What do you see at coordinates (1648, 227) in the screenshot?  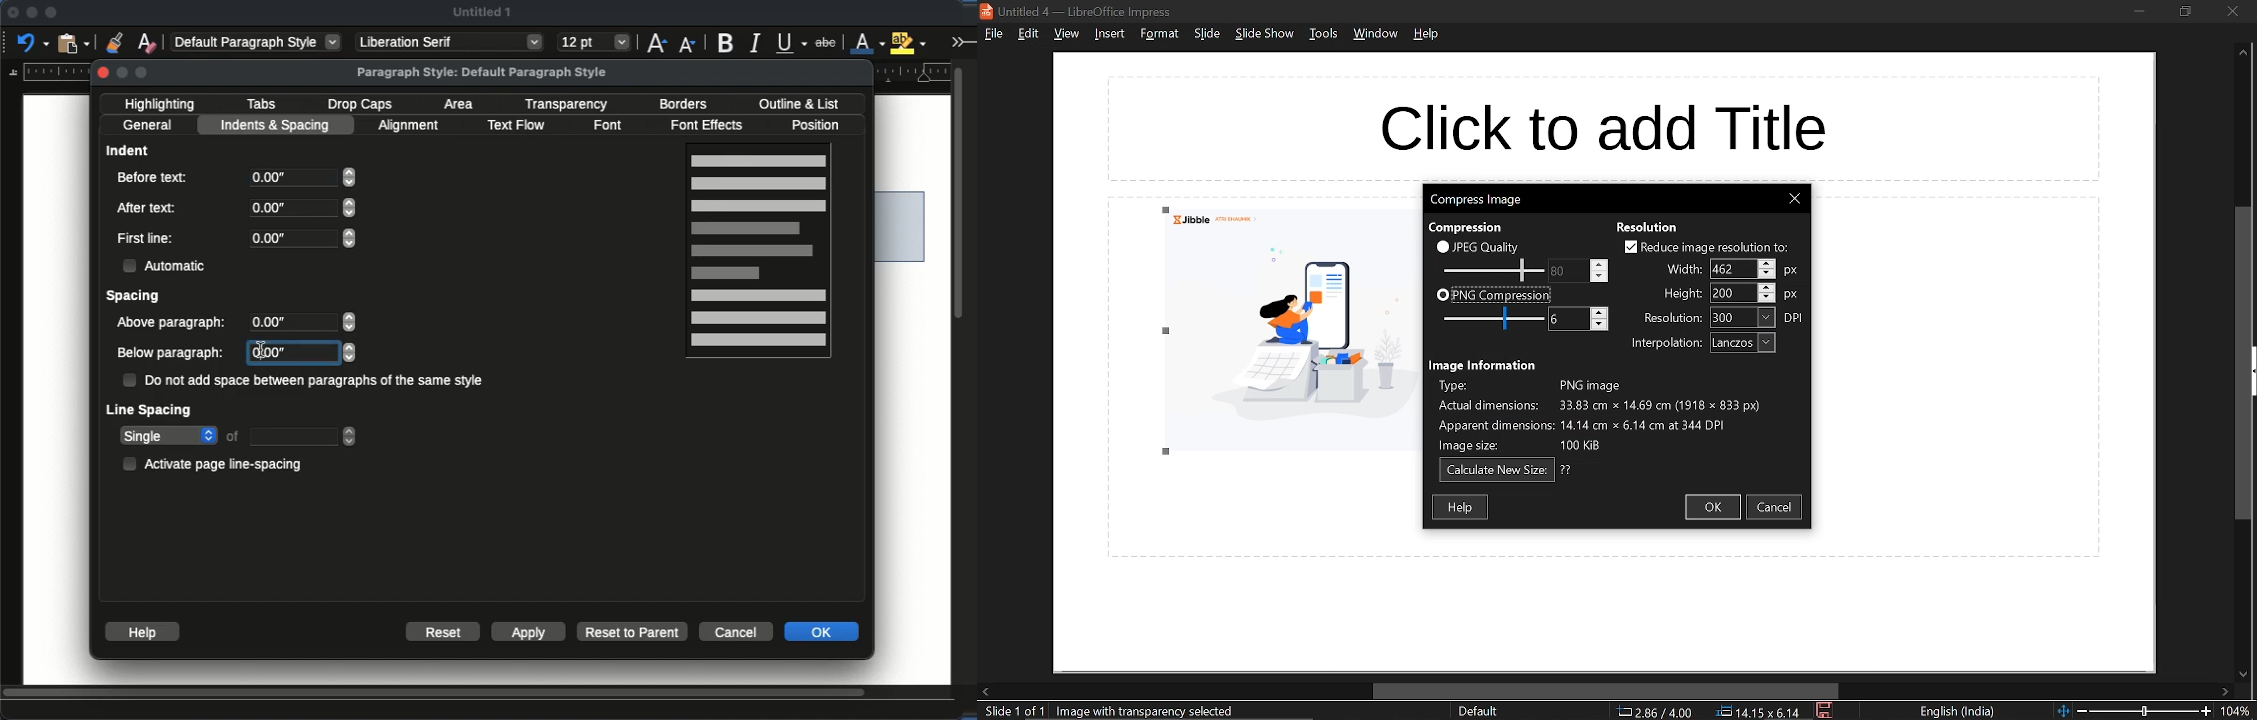 I see `resolution` at bounding box center [1648, 227].